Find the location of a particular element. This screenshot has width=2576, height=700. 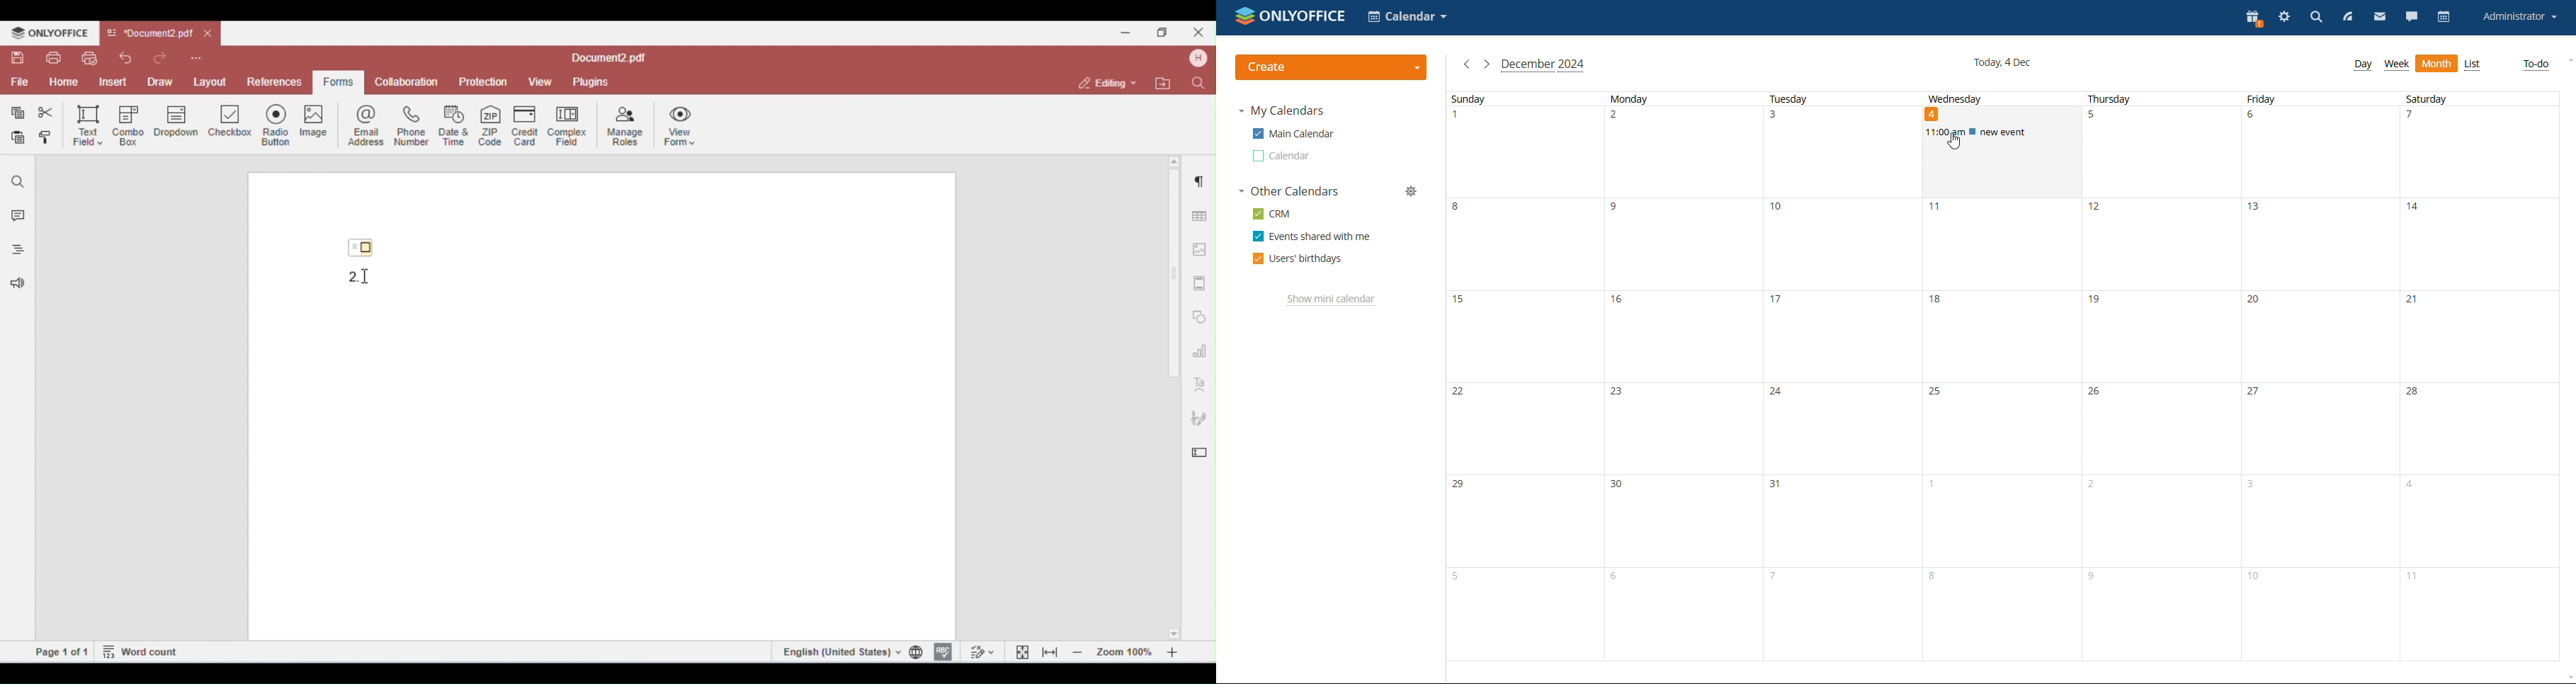

wednesday is located at coordinates (1956, 98).